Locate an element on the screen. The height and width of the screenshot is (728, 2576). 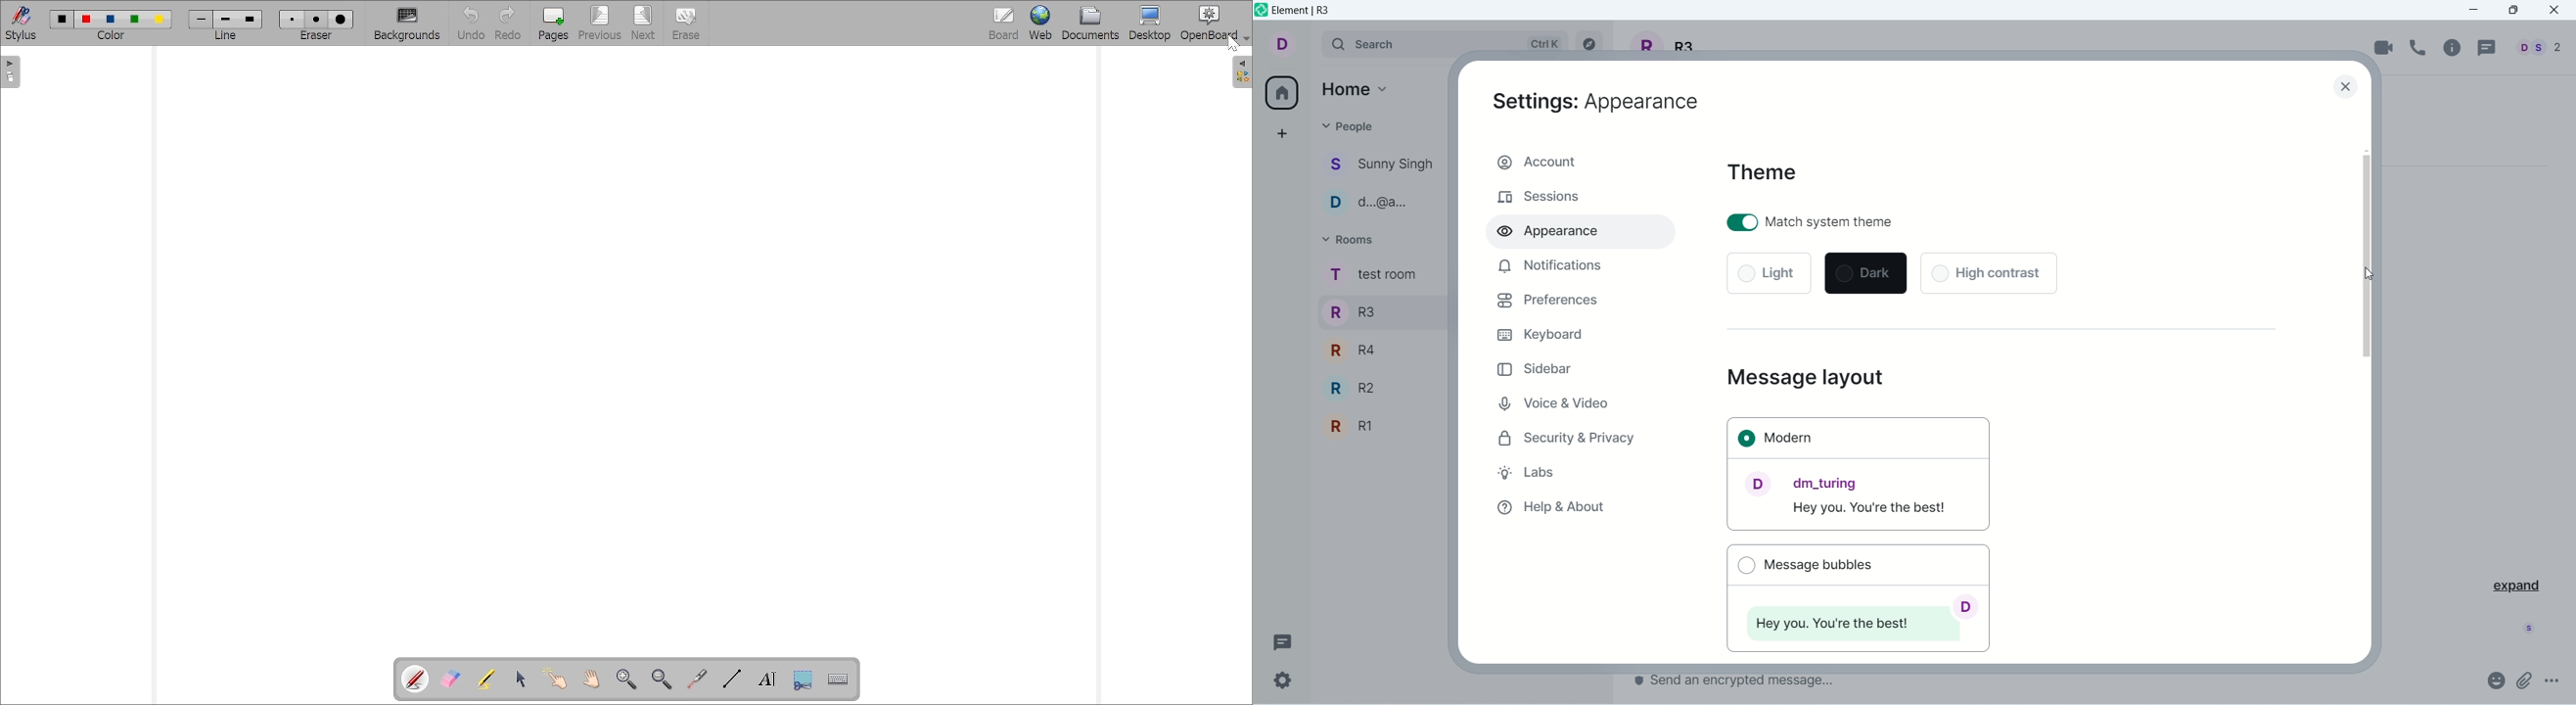
voice and video is located at coordinates (1551, 401).